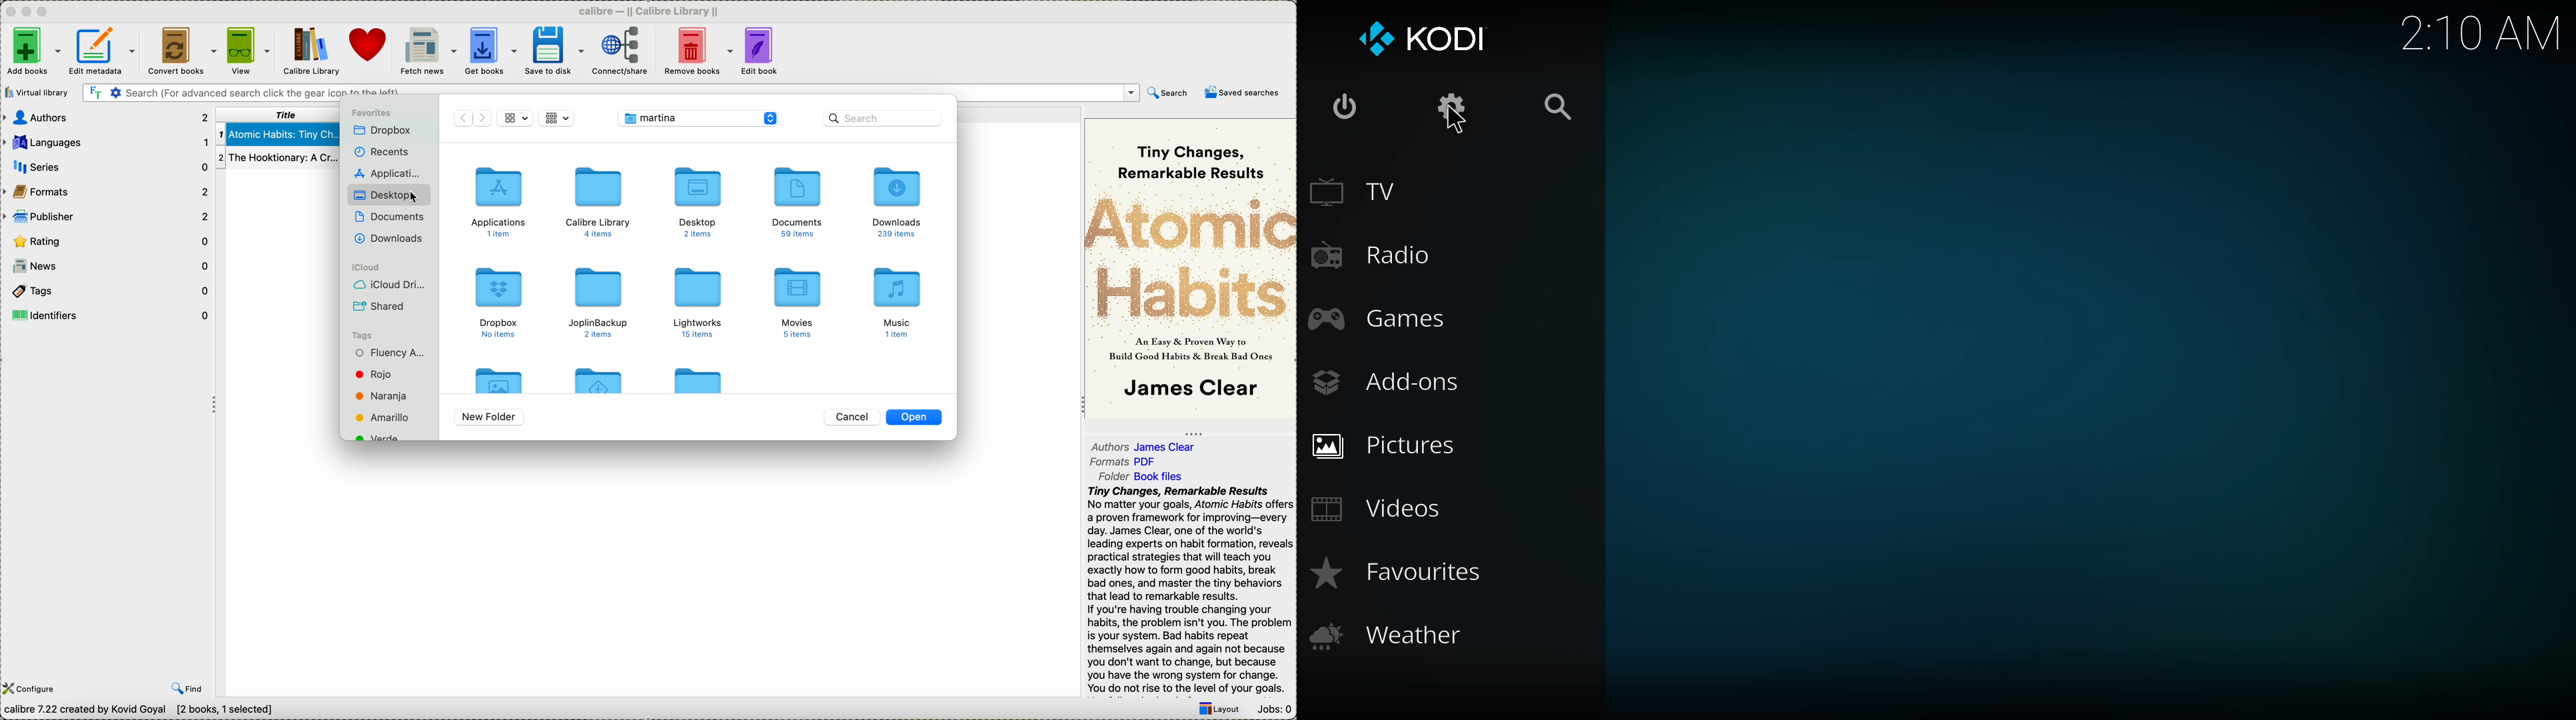 The height and width of the screenshot is (728, 2576). I want to click on saved searches, so click(1243, 95).